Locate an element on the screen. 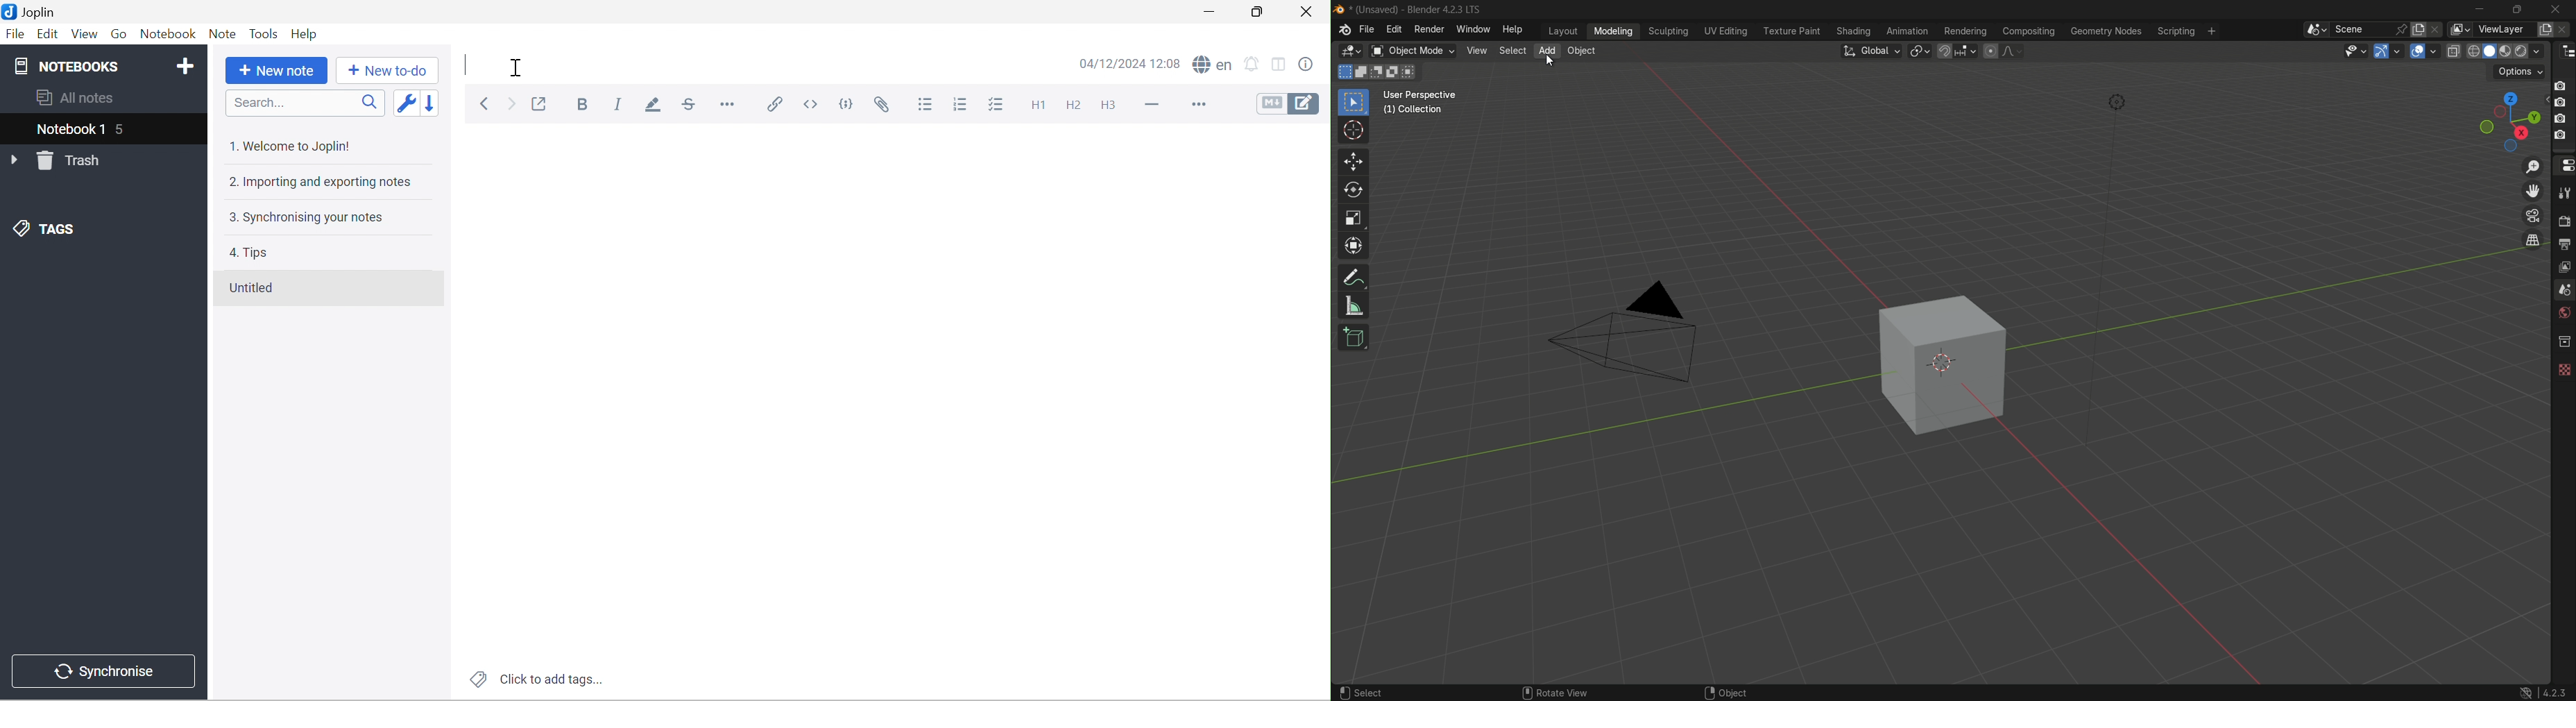  file menu is located at coordinates (1368, 30).